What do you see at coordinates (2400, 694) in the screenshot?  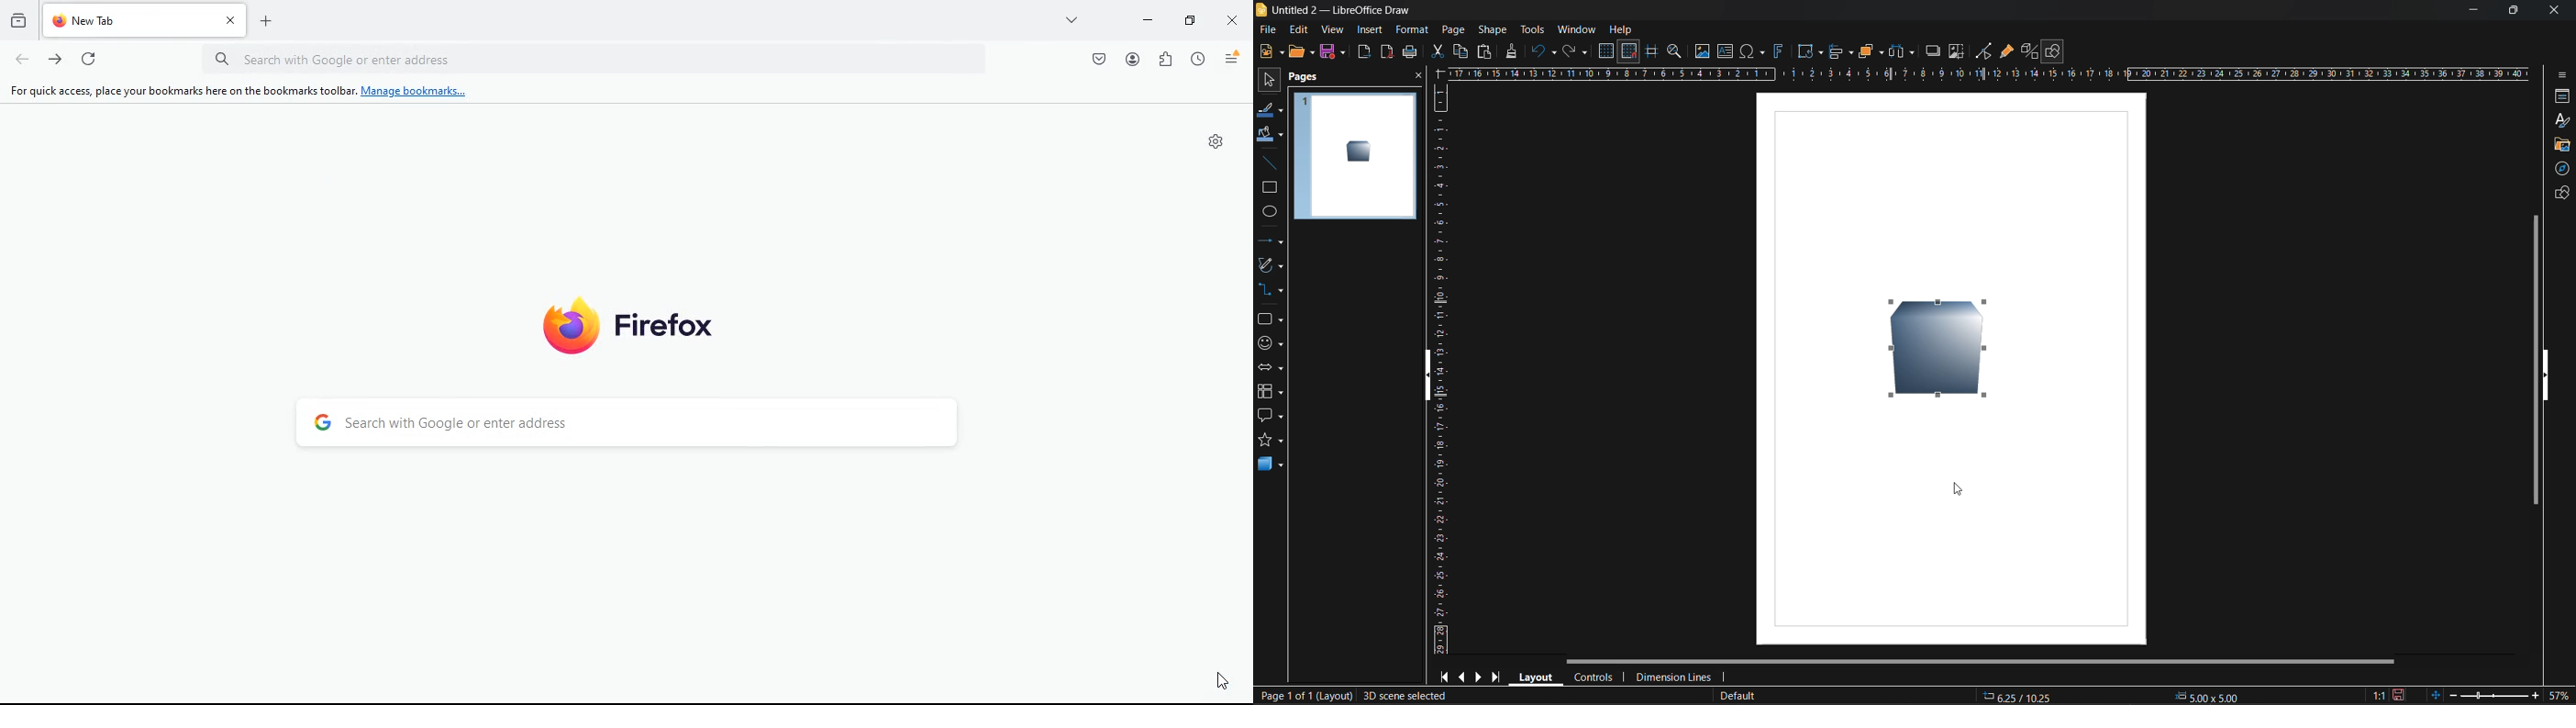 I see `click to save` at bounding box center [2400, 694].